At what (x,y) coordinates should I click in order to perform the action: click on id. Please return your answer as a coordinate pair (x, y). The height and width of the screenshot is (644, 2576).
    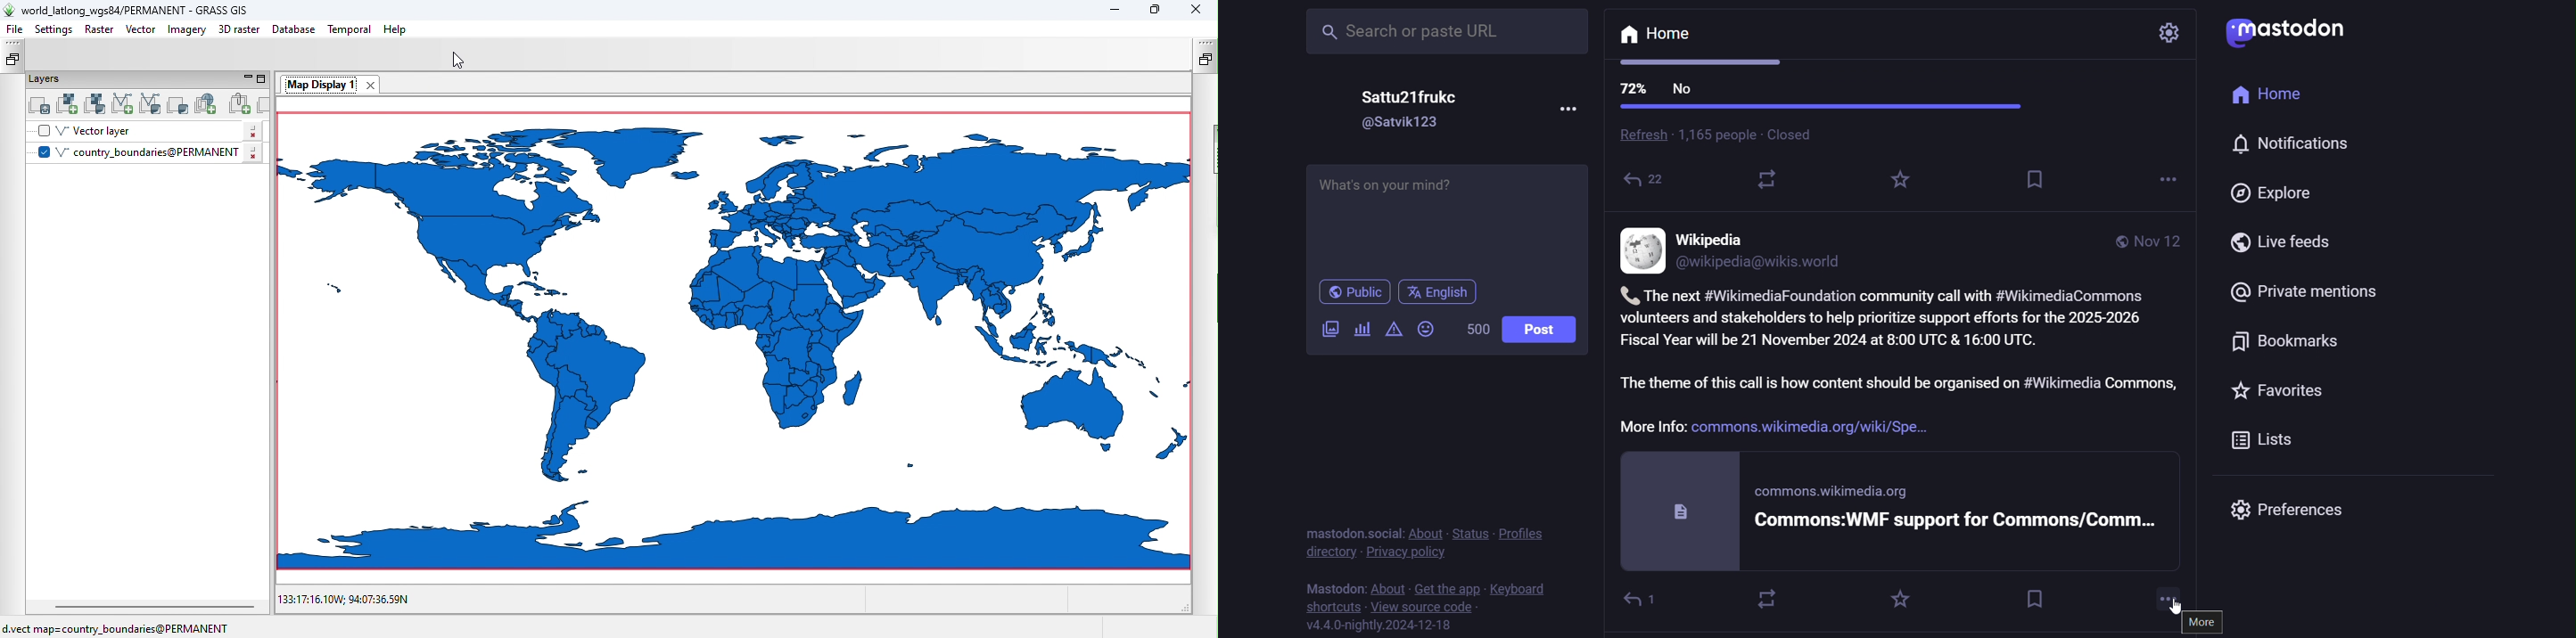
    Looking at the image, I should click on (1393, 124).